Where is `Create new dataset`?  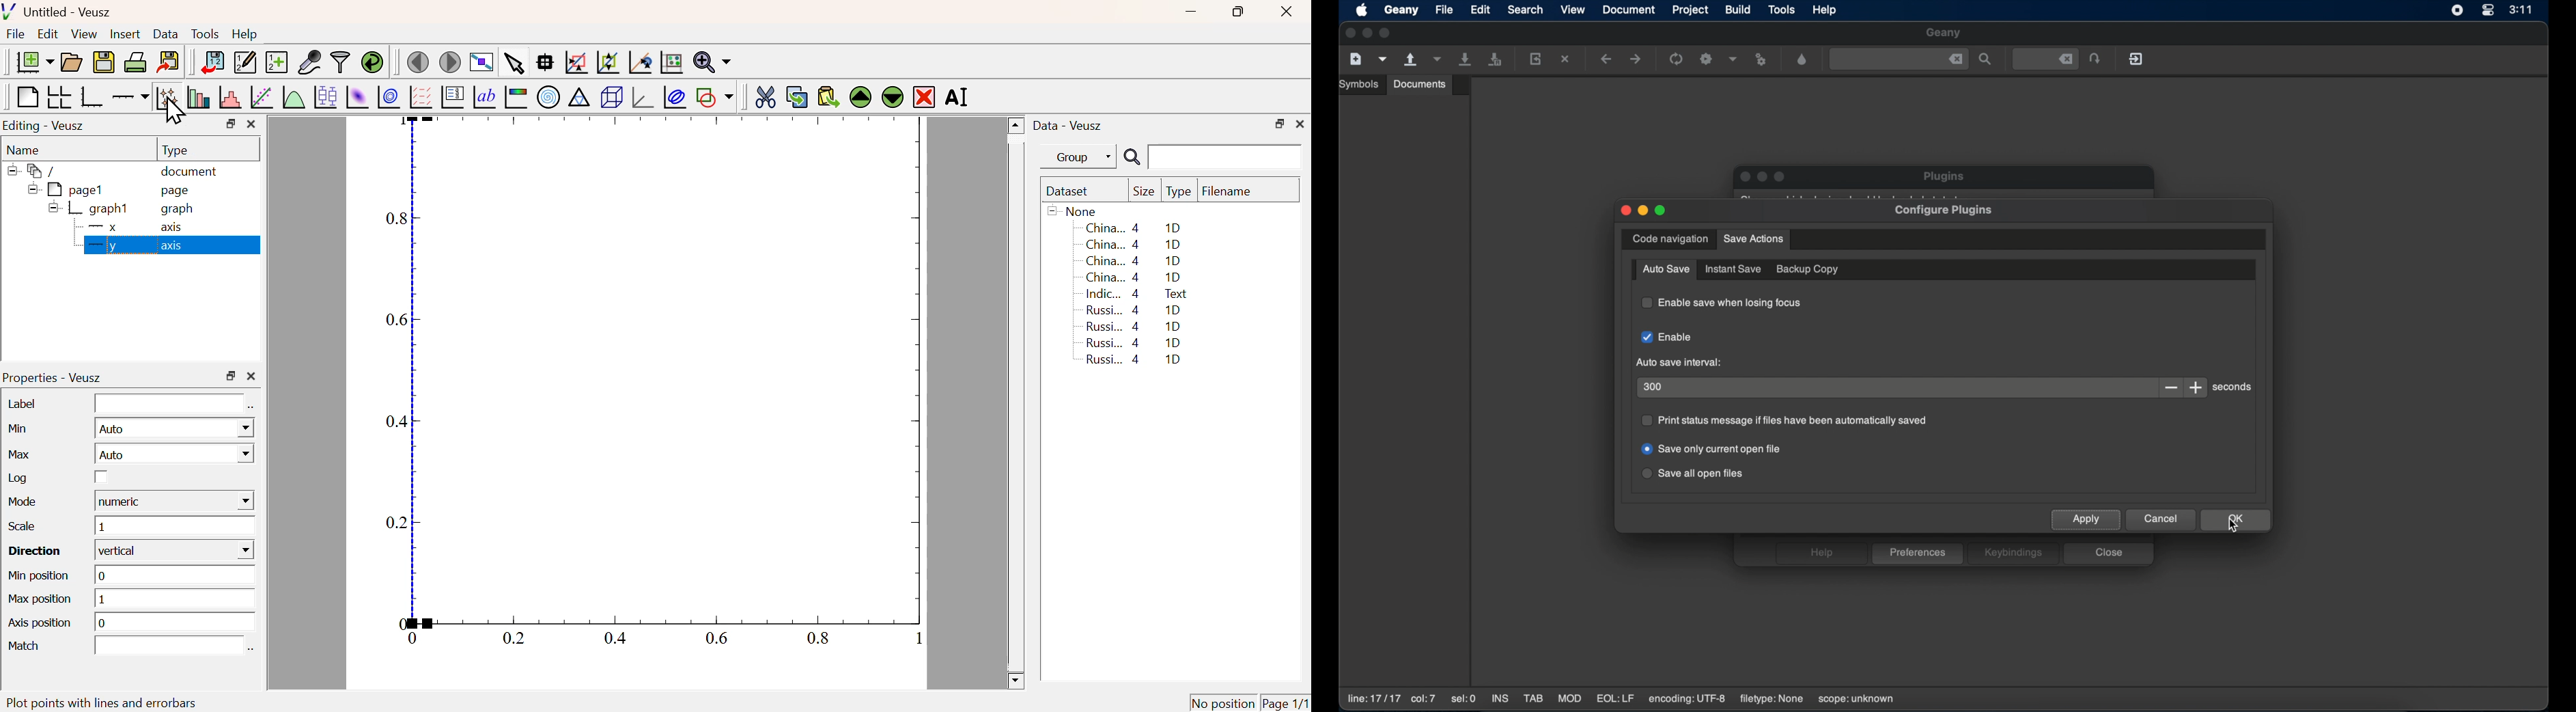 Create new dataset is located at coordinates (276, 64).